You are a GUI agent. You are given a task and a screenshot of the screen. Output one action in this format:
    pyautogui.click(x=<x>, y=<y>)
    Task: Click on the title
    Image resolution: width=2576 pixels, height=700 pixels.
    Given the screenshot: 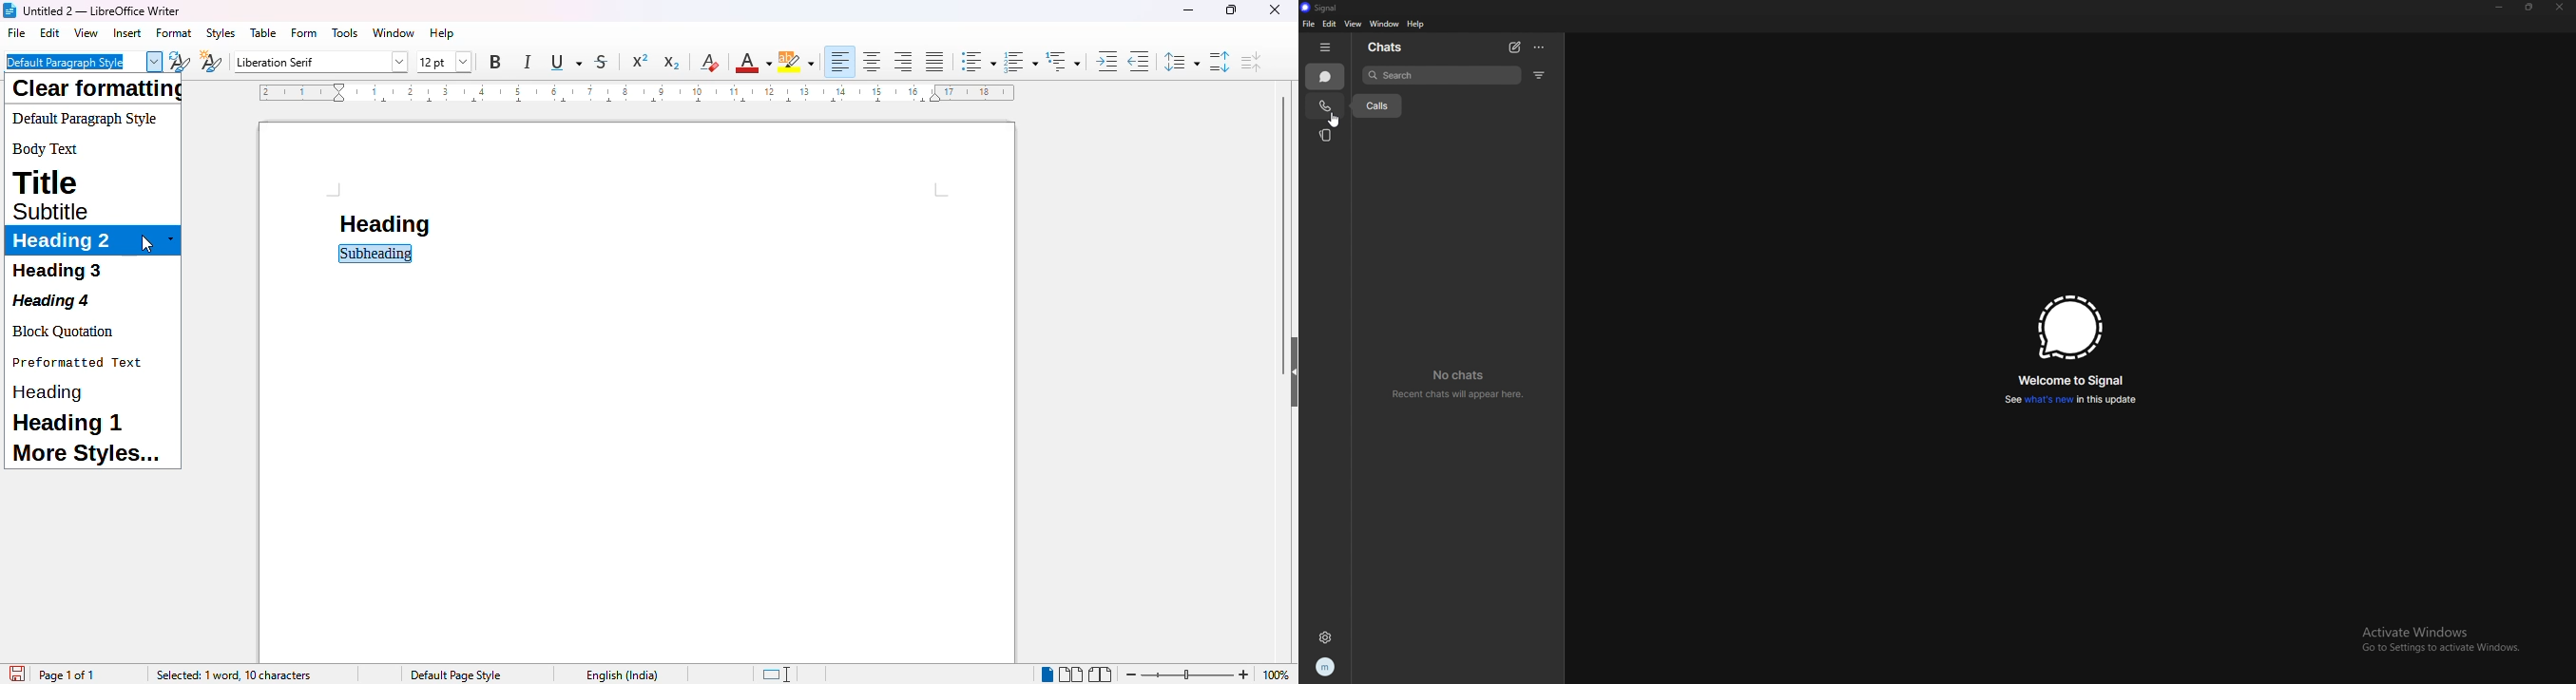 What is the action you would take?
    pyautogui.click(x=102, y=10)
    